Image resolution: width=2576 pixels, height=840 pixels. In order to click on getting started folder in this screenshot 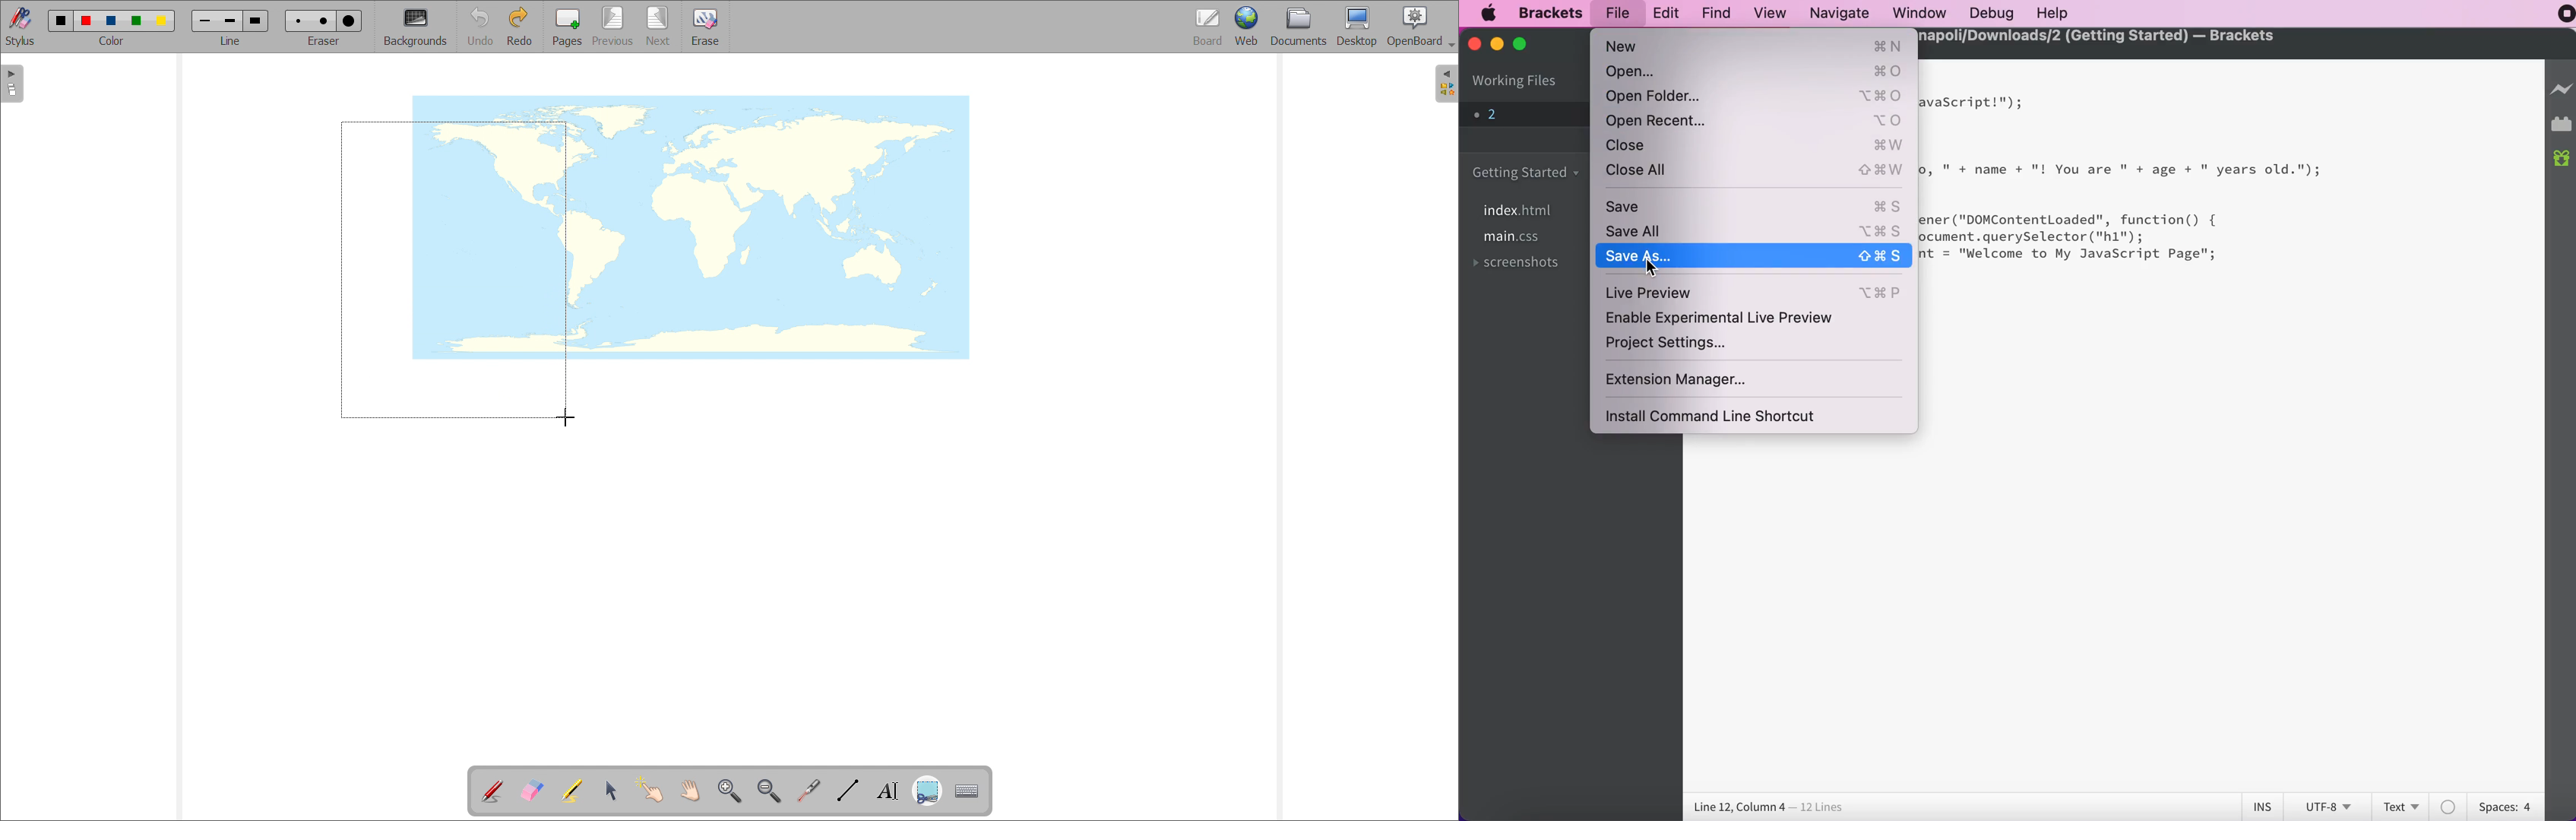, I will do `click(1529, 172)`.